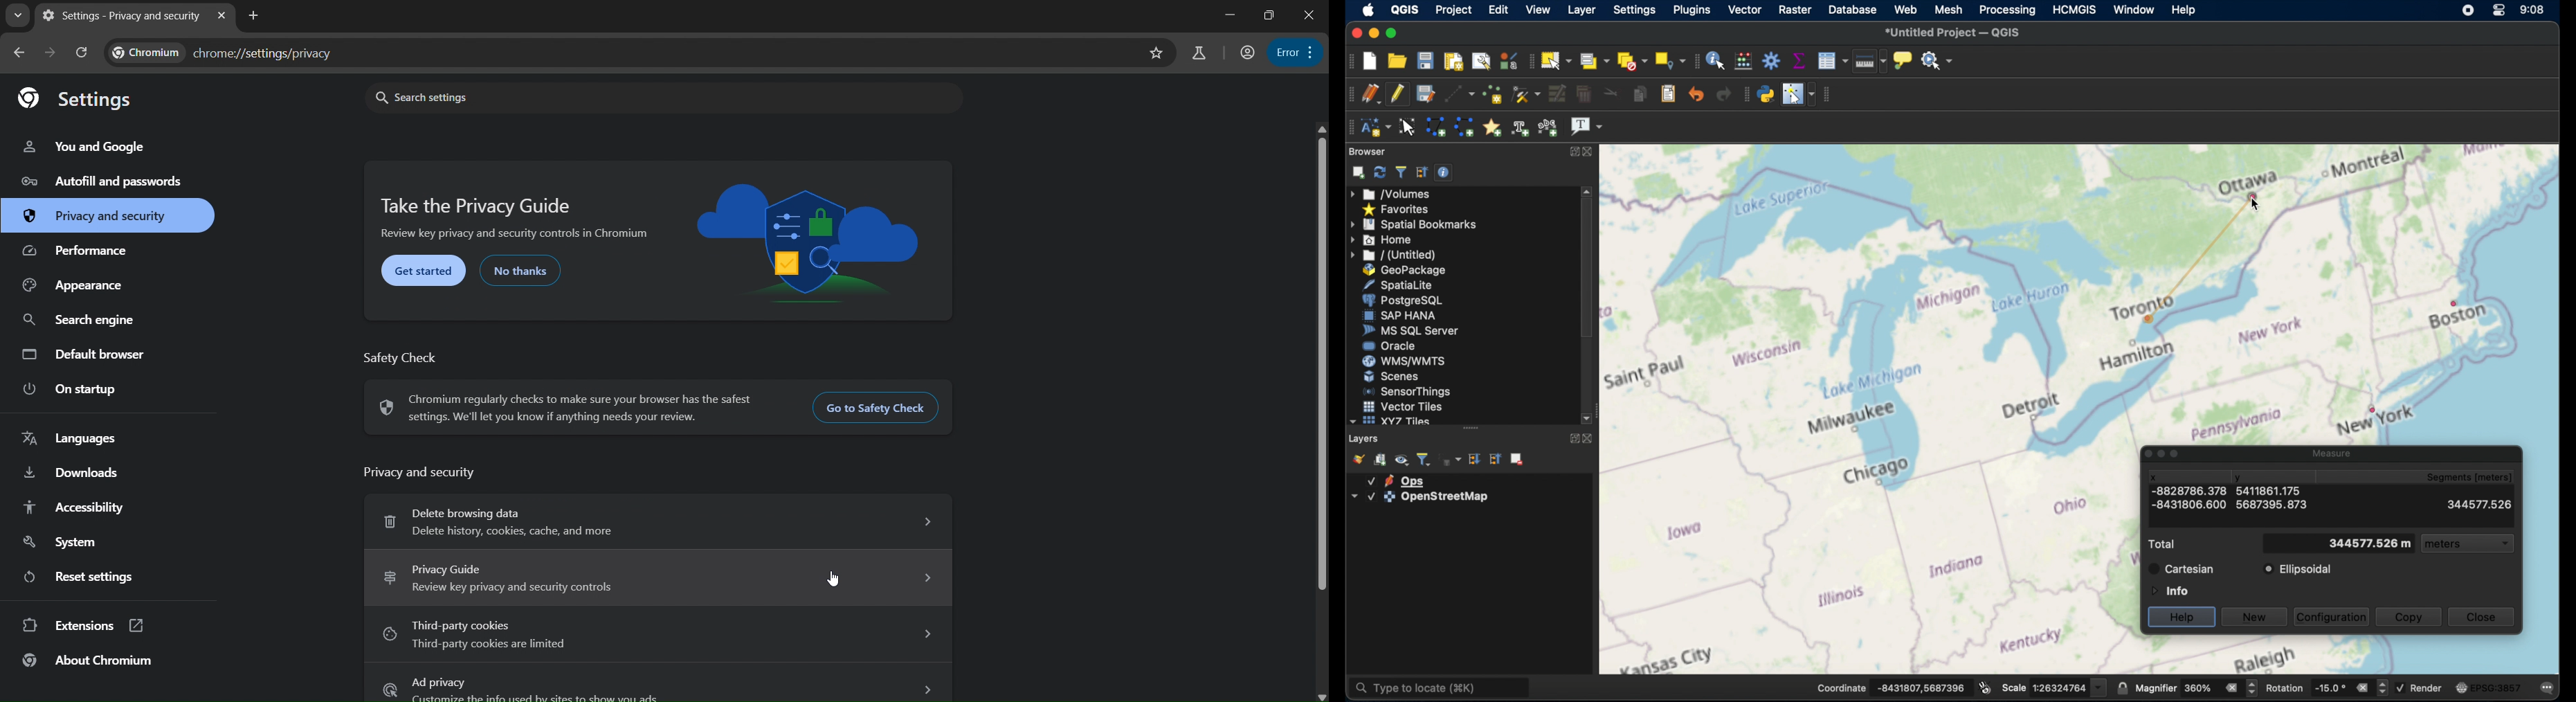 The height and width of the screenshot is (728, 2576). What do you see at coordinates (1766, 92) in the screenshot?
I see `python console` at bounding box center [1766, 92].